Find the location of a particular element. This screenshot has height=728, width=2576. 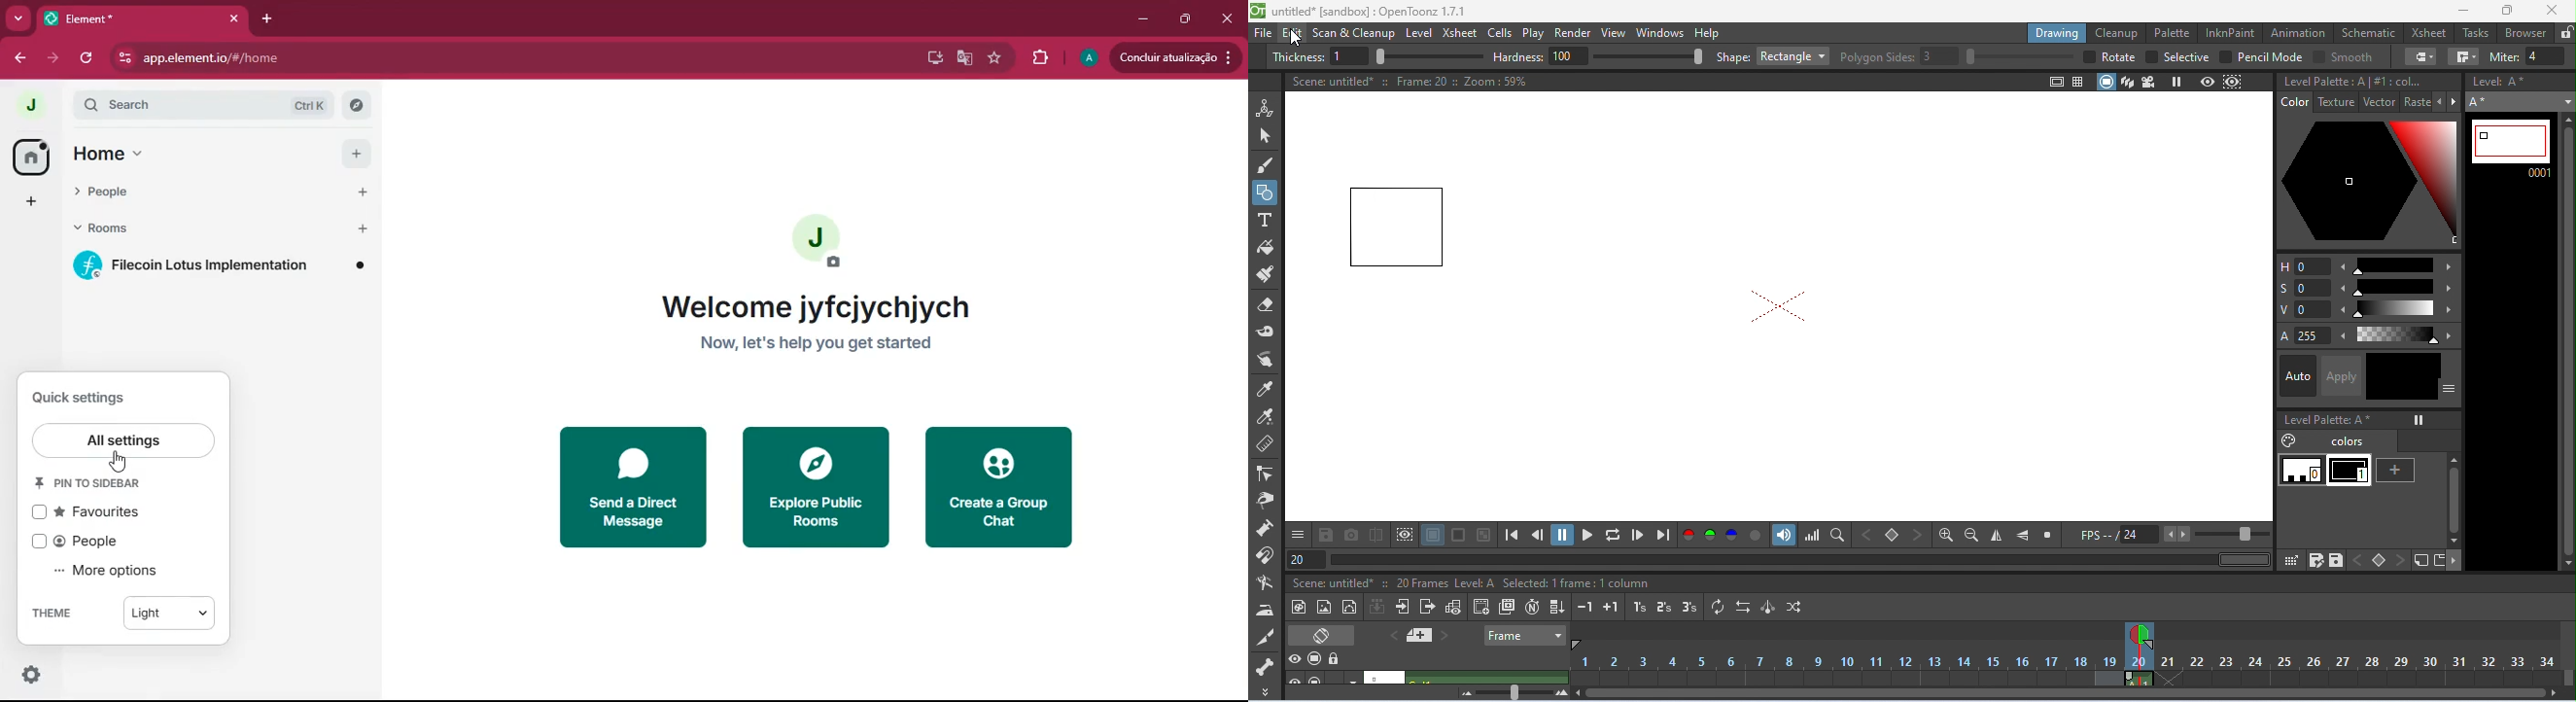

close is located at coordinates (1225, 17).